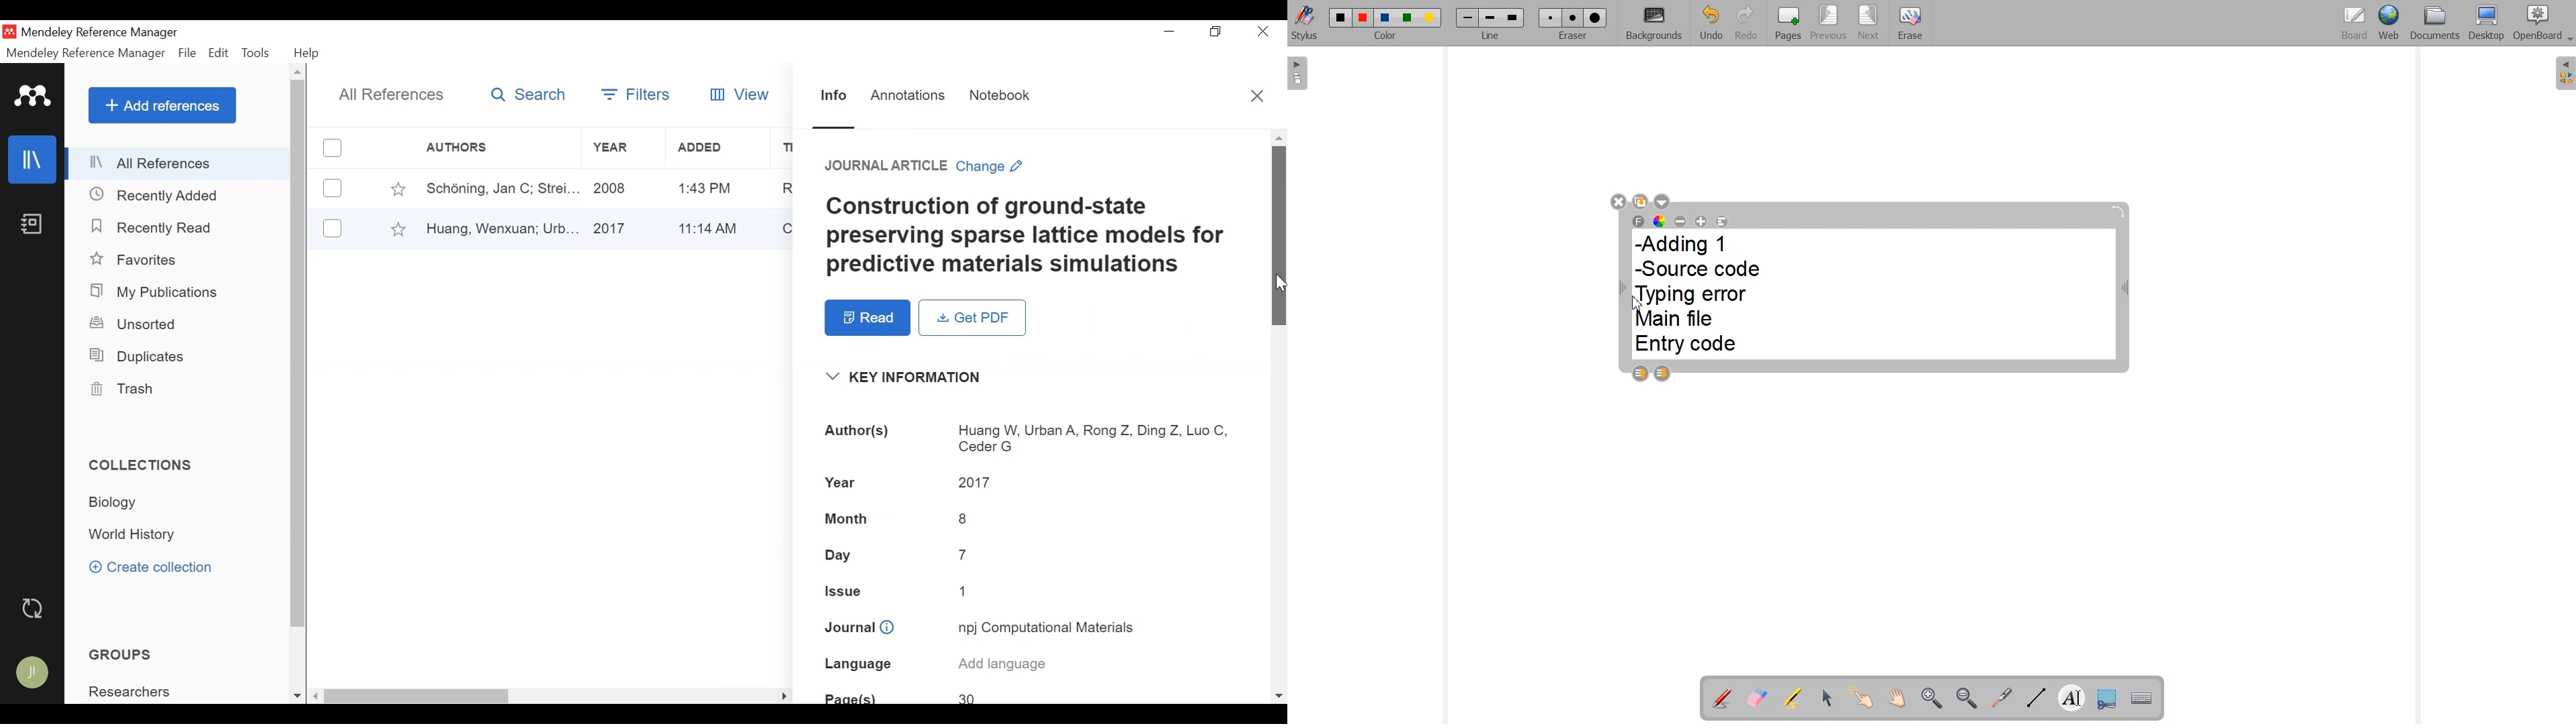 The image size is (2576, 728). What do you see at coordinates (33, 159) in the screenshot?
I see `Library` at bounding box center [33, 159].